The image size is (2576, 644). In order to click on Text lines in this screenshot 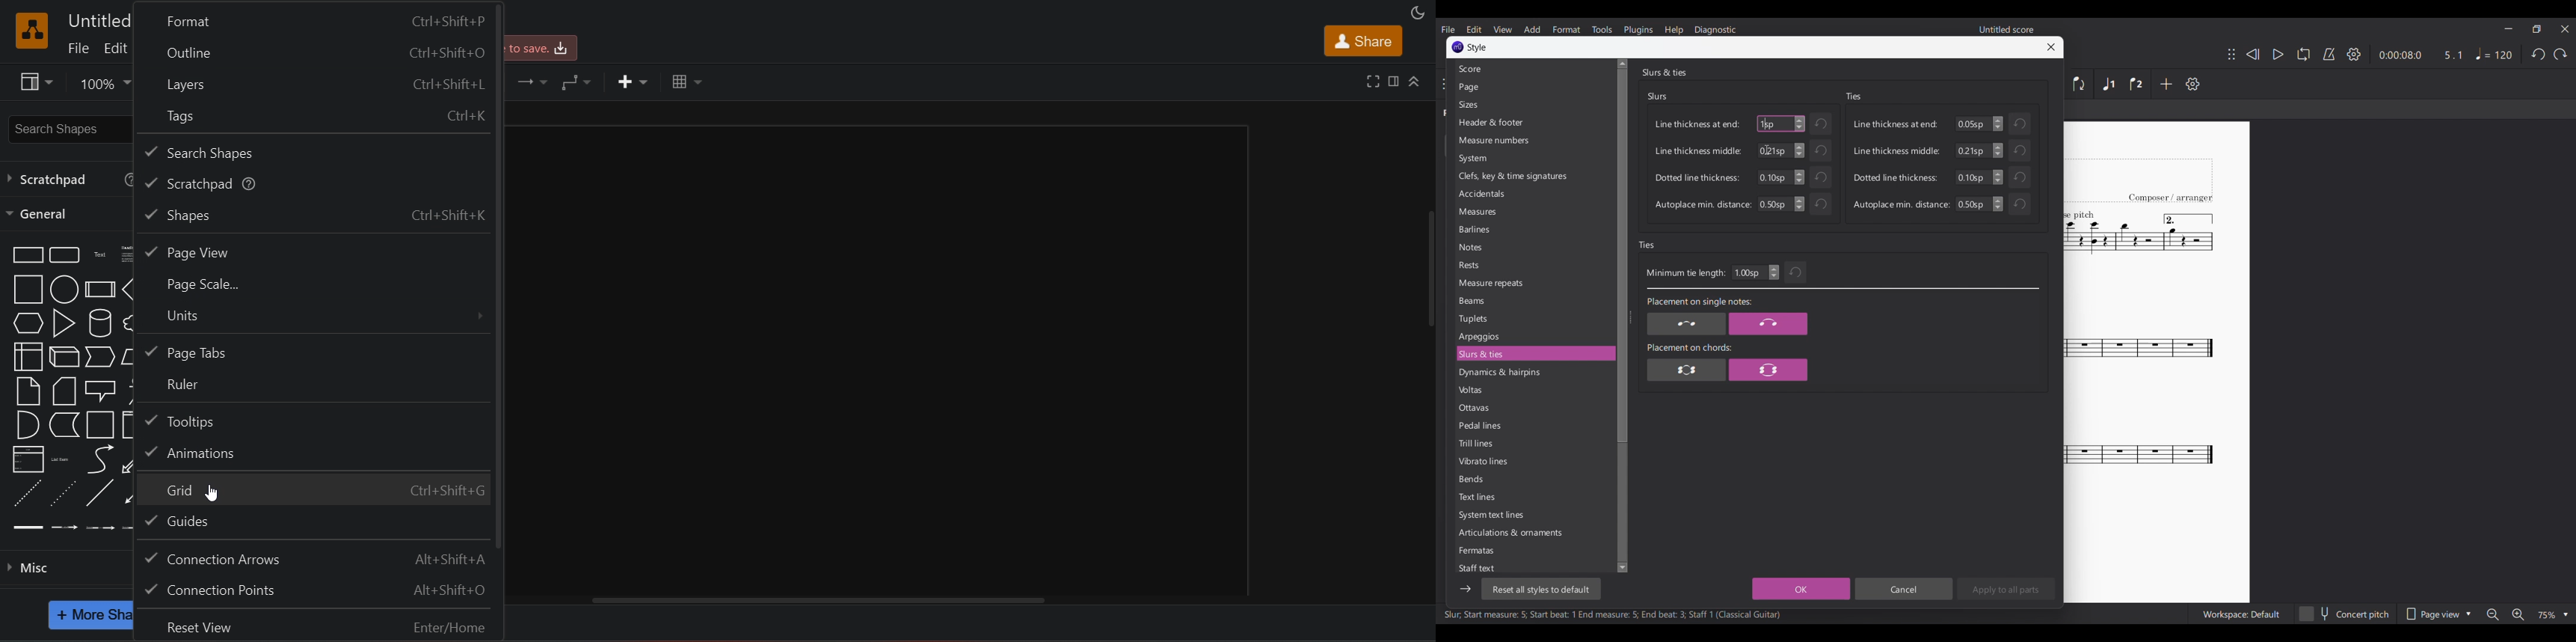, I will do `click(1534, 497)`.